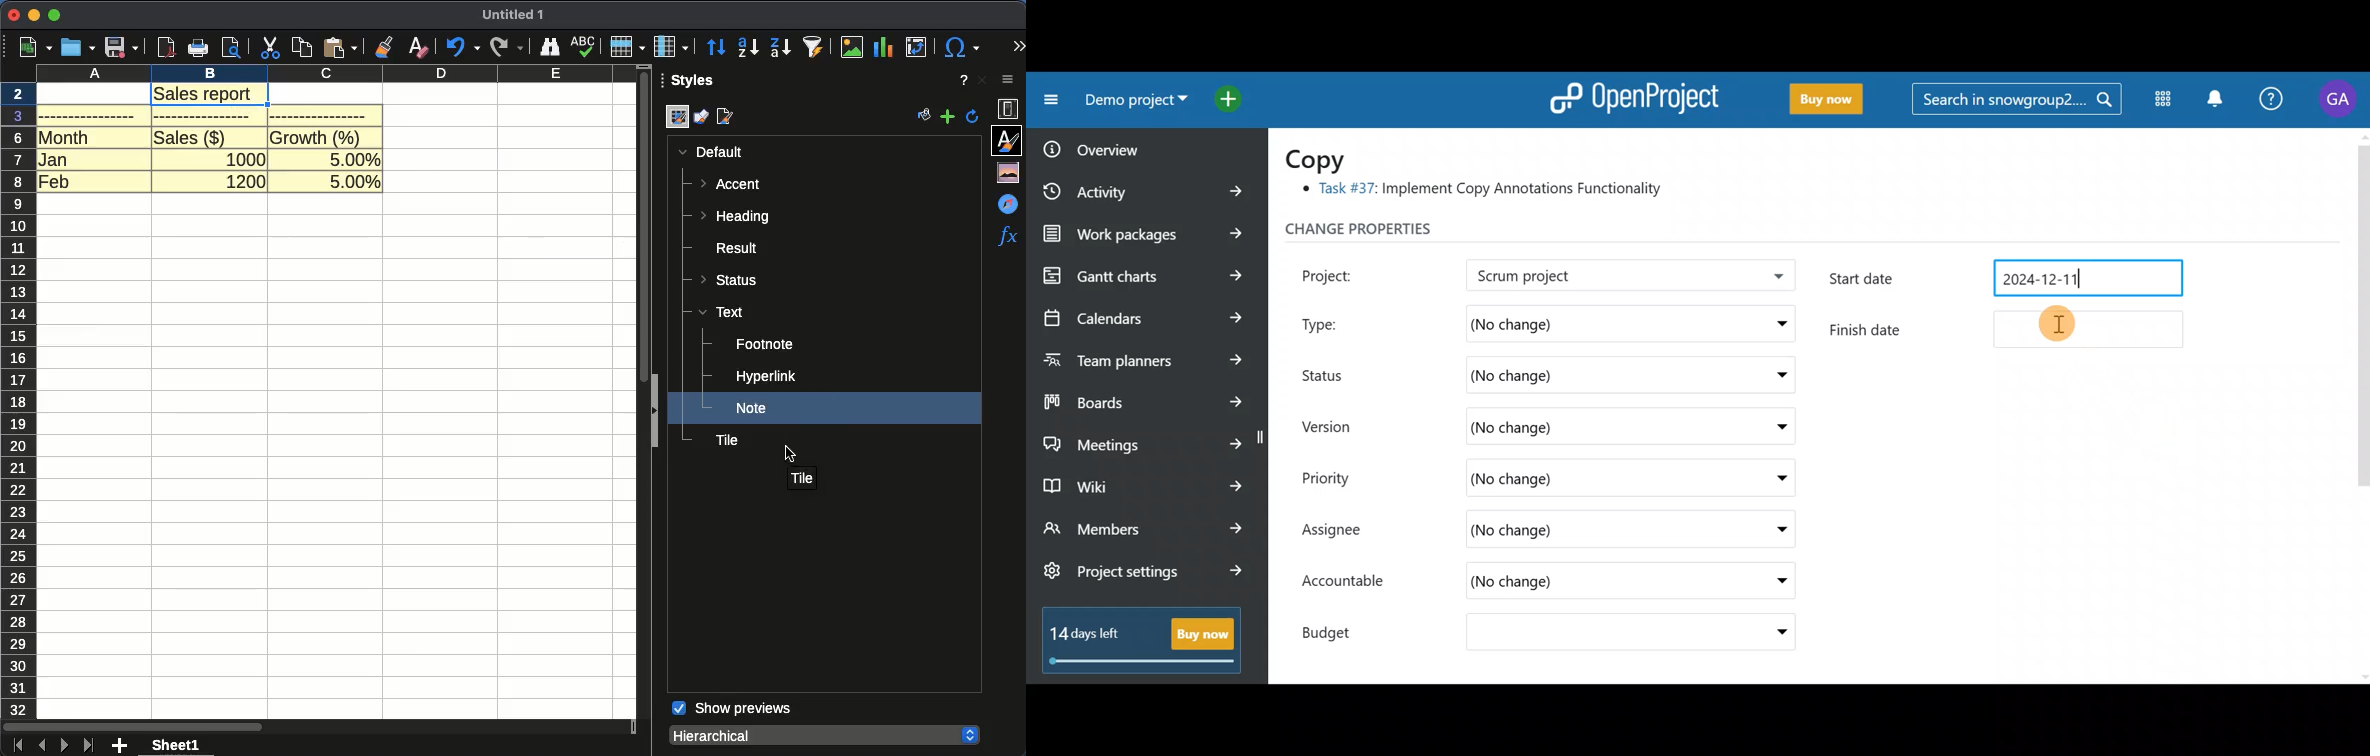 The height and width of the screenshot is (756, 2380). What do you see at coordinates (206, 117) in the screenshot?
I see `blank` at bounding box center [206, 117].